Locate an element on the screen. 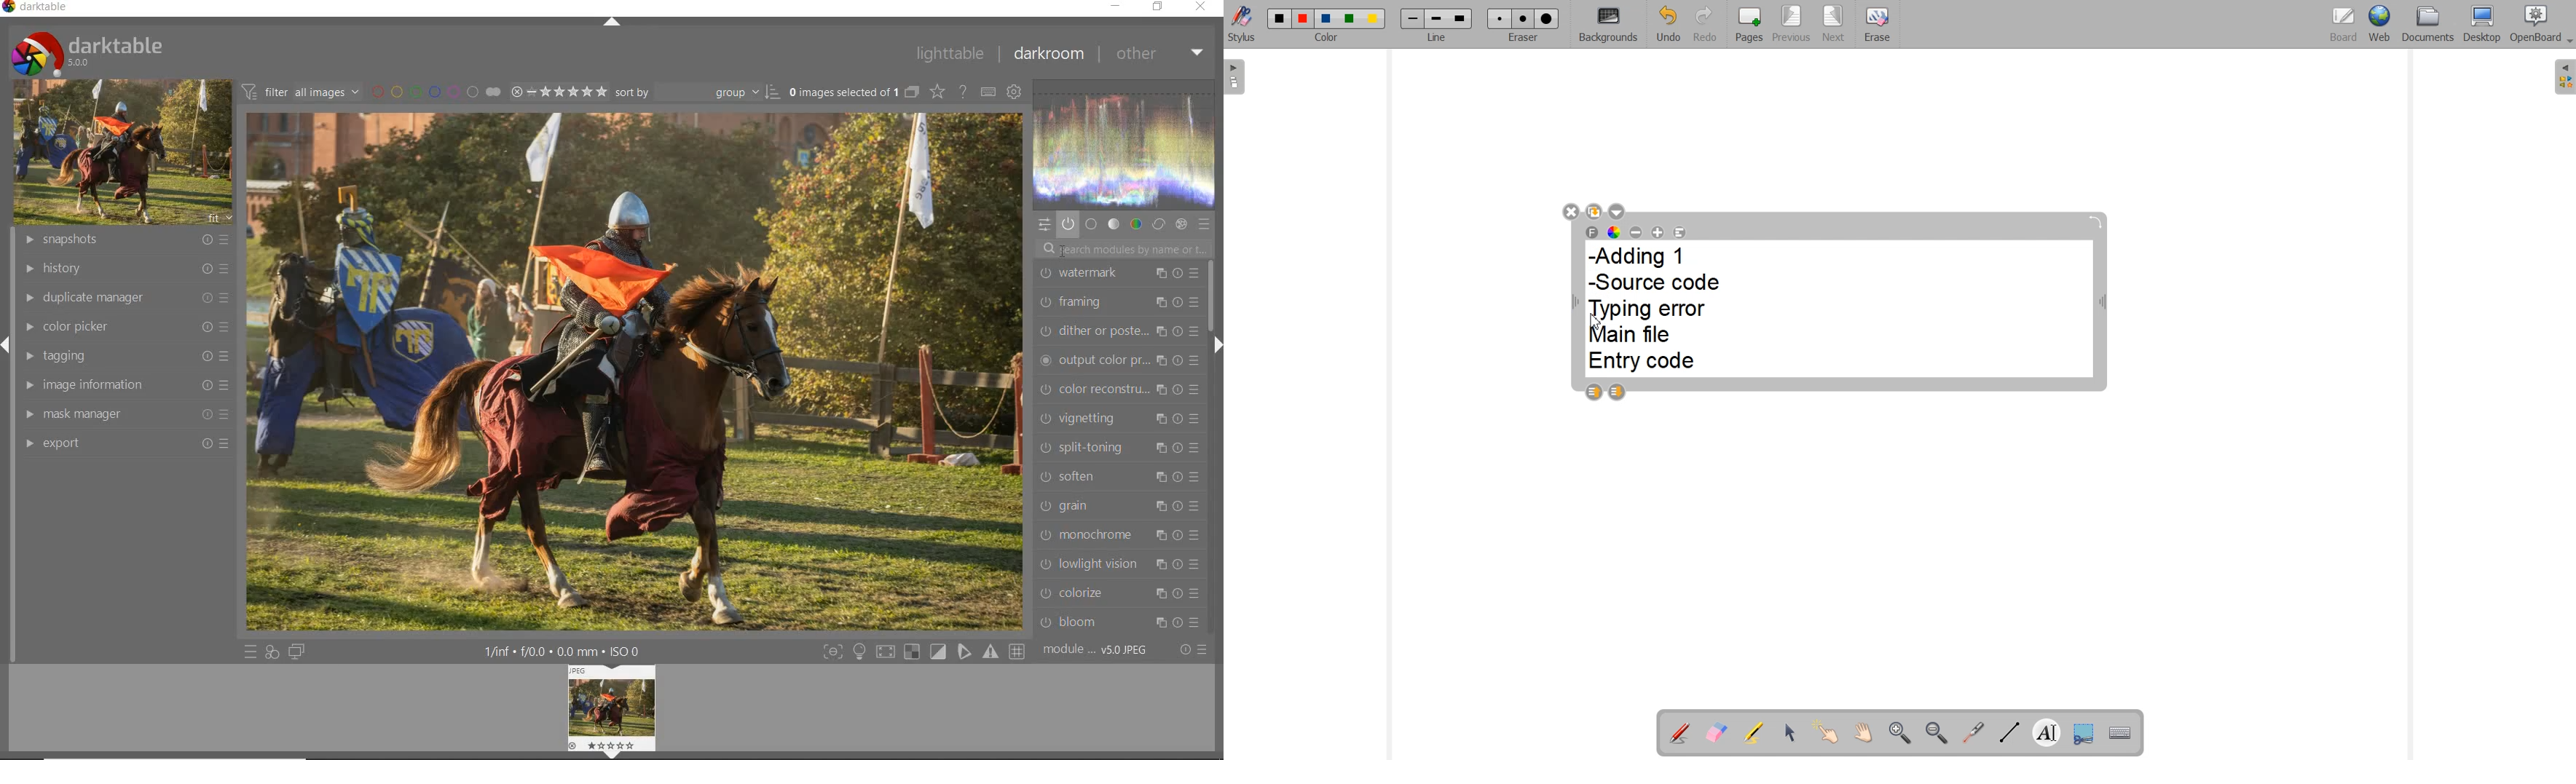  minimize is located at coordinates (1117, 7).